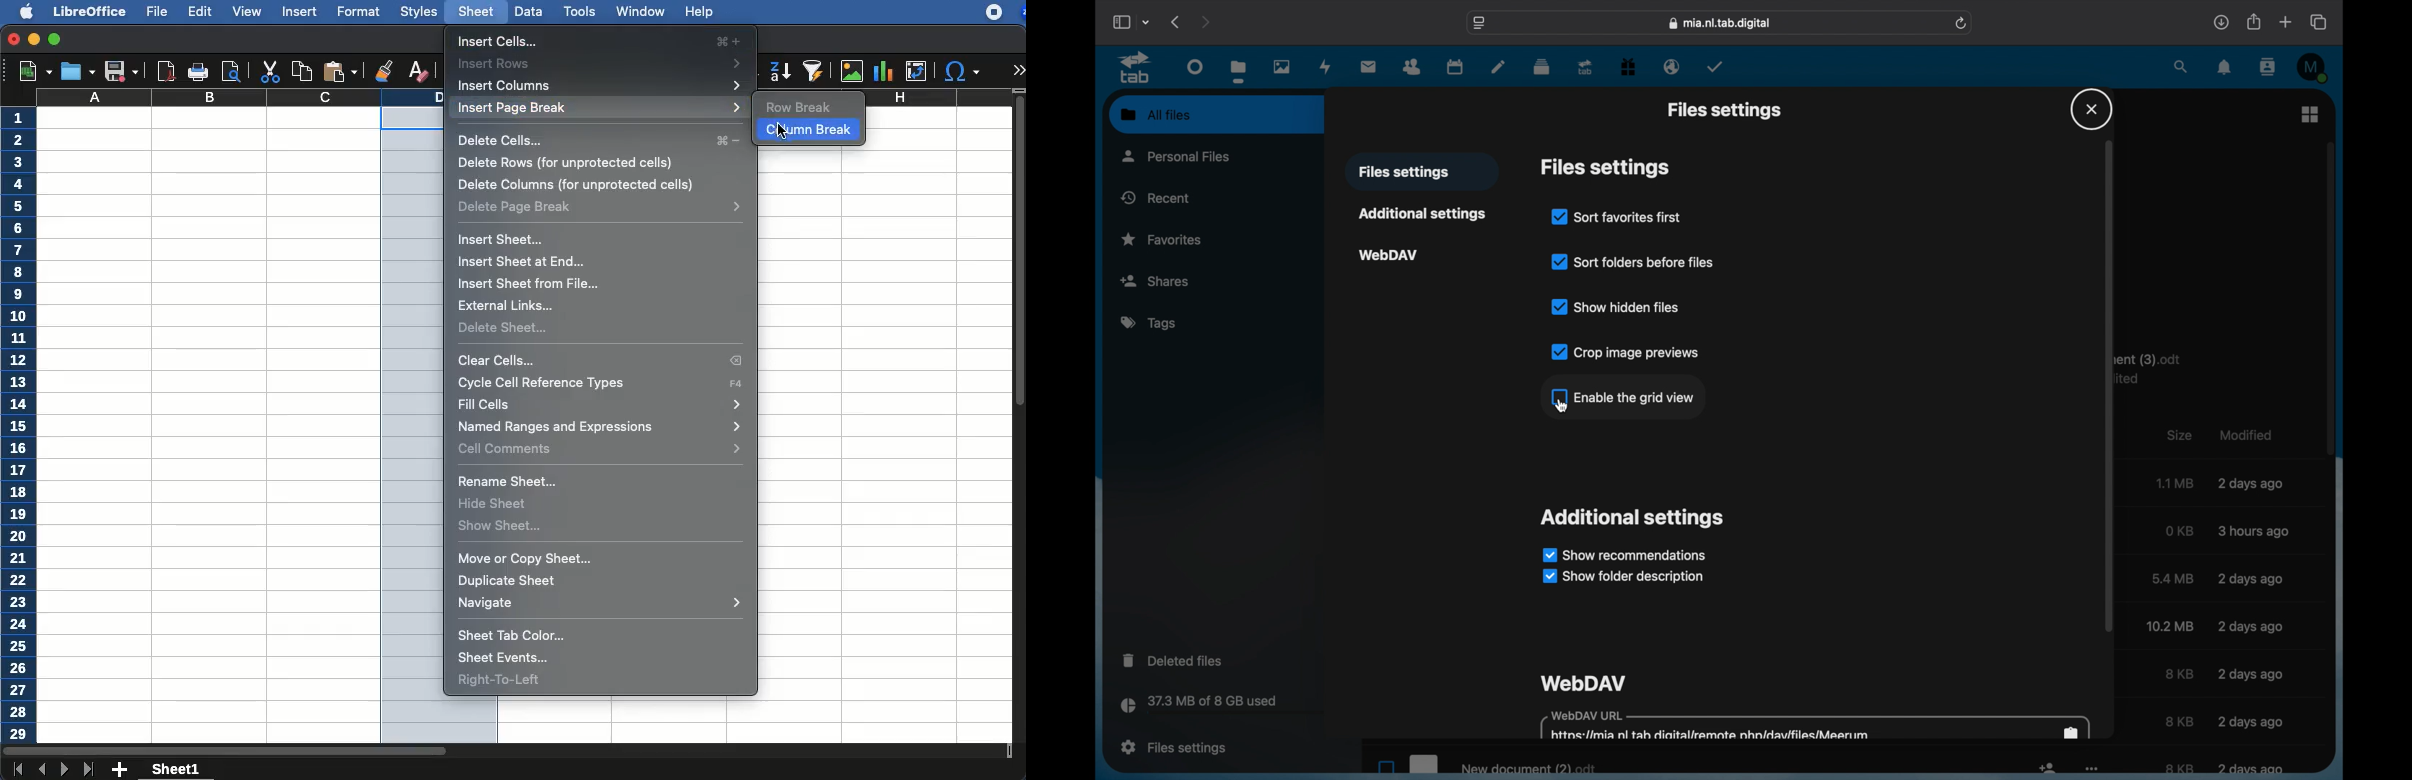 This screenshot has height=784, width=2436. Describe the element at coordinates (994, 12) in the screenshot. I see `recording - extension` at that location.